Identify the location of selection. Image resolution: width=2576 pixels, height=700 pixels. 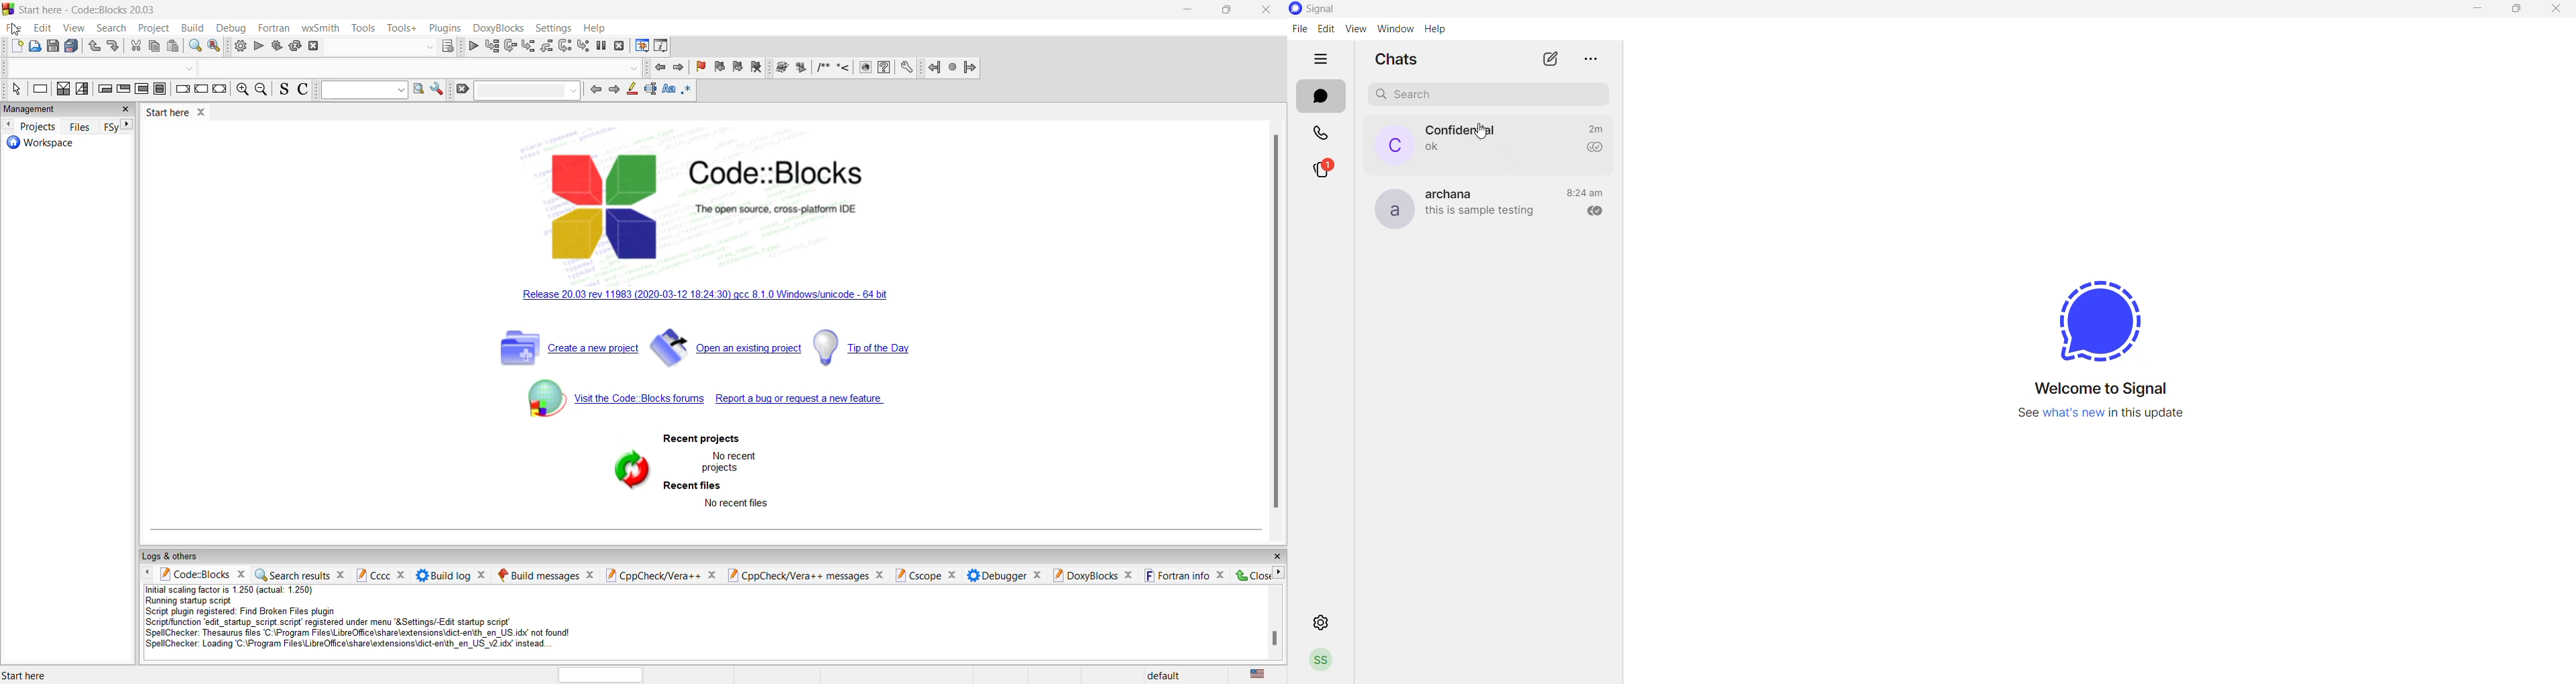
(82, 89).